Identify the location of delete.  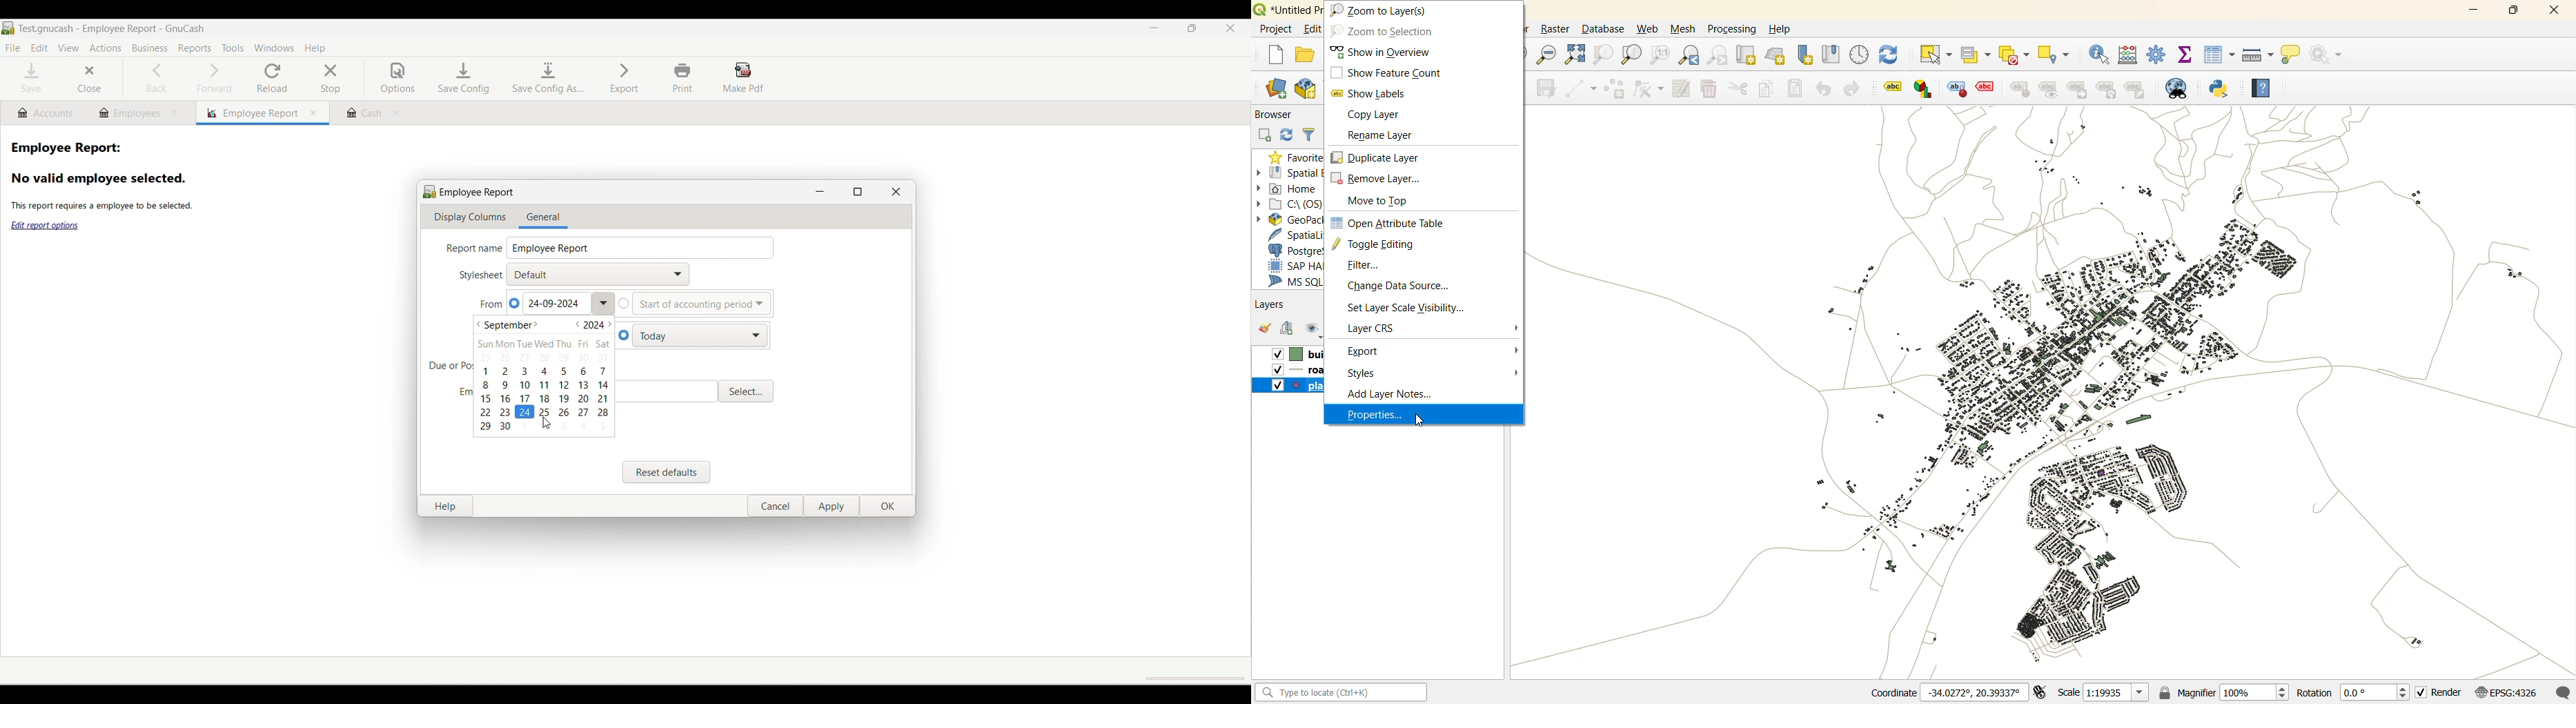
(1711, 88).